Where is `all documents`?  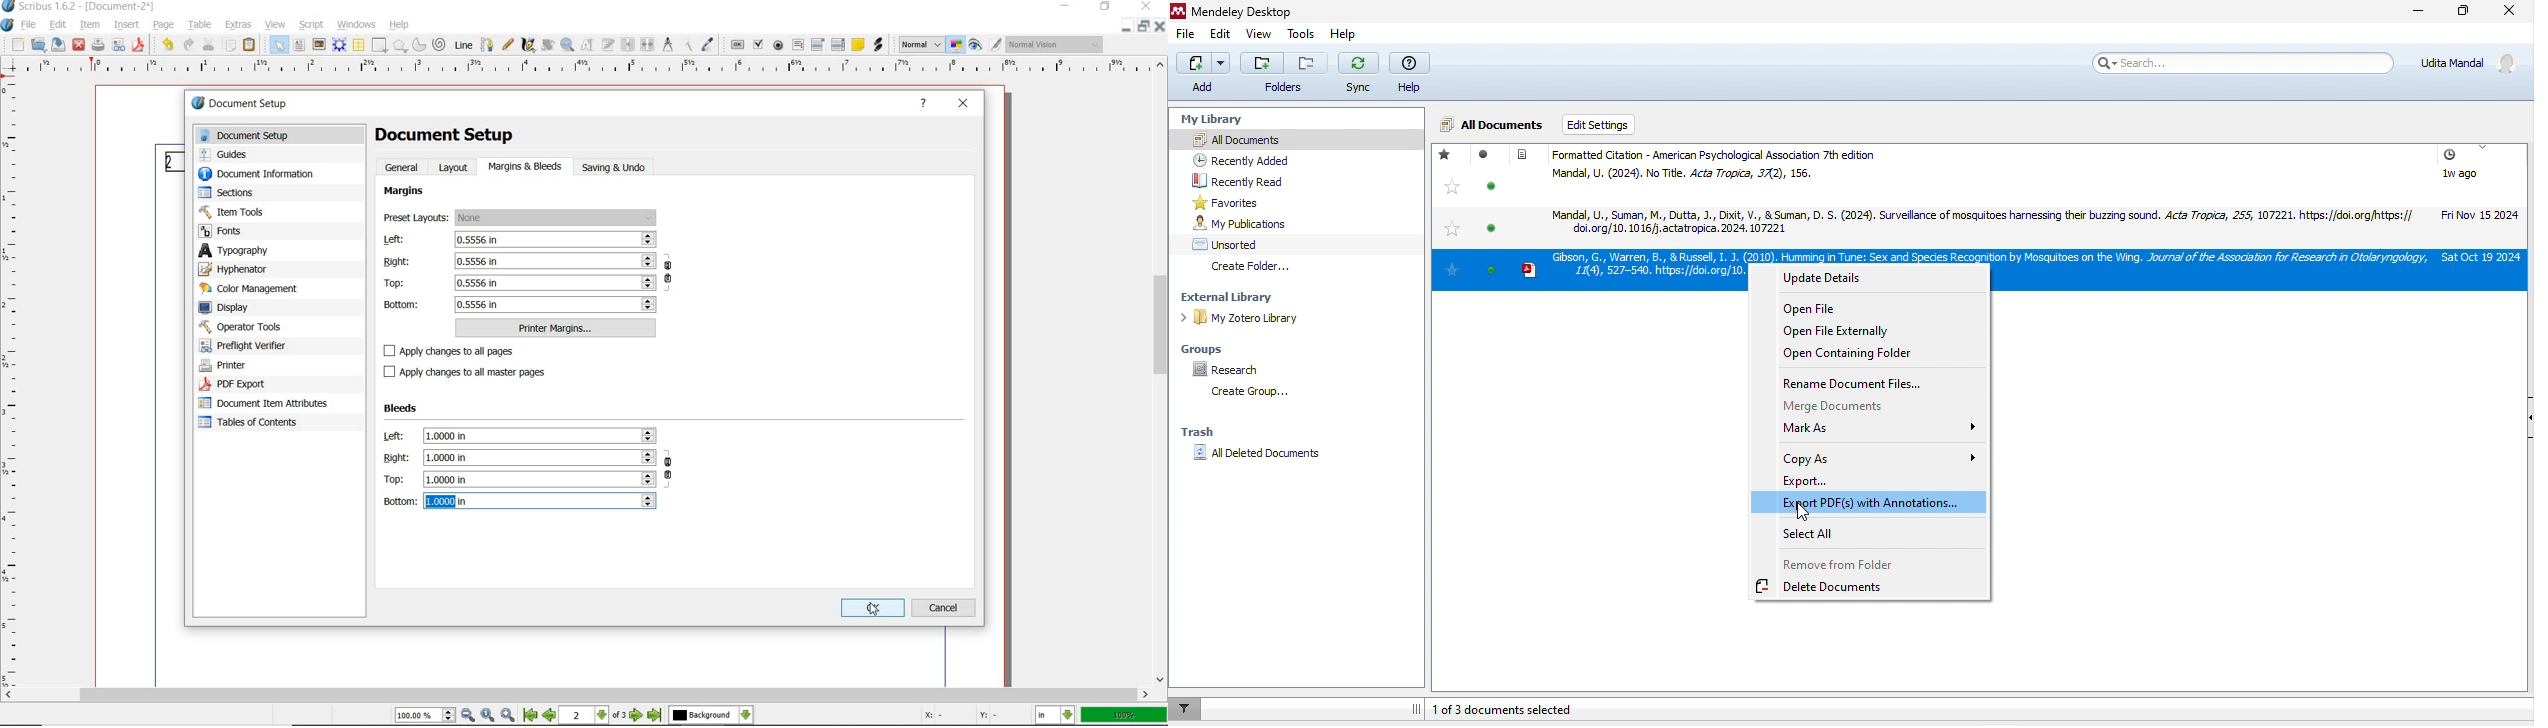
all documents is located at coordinates (1494, 123).